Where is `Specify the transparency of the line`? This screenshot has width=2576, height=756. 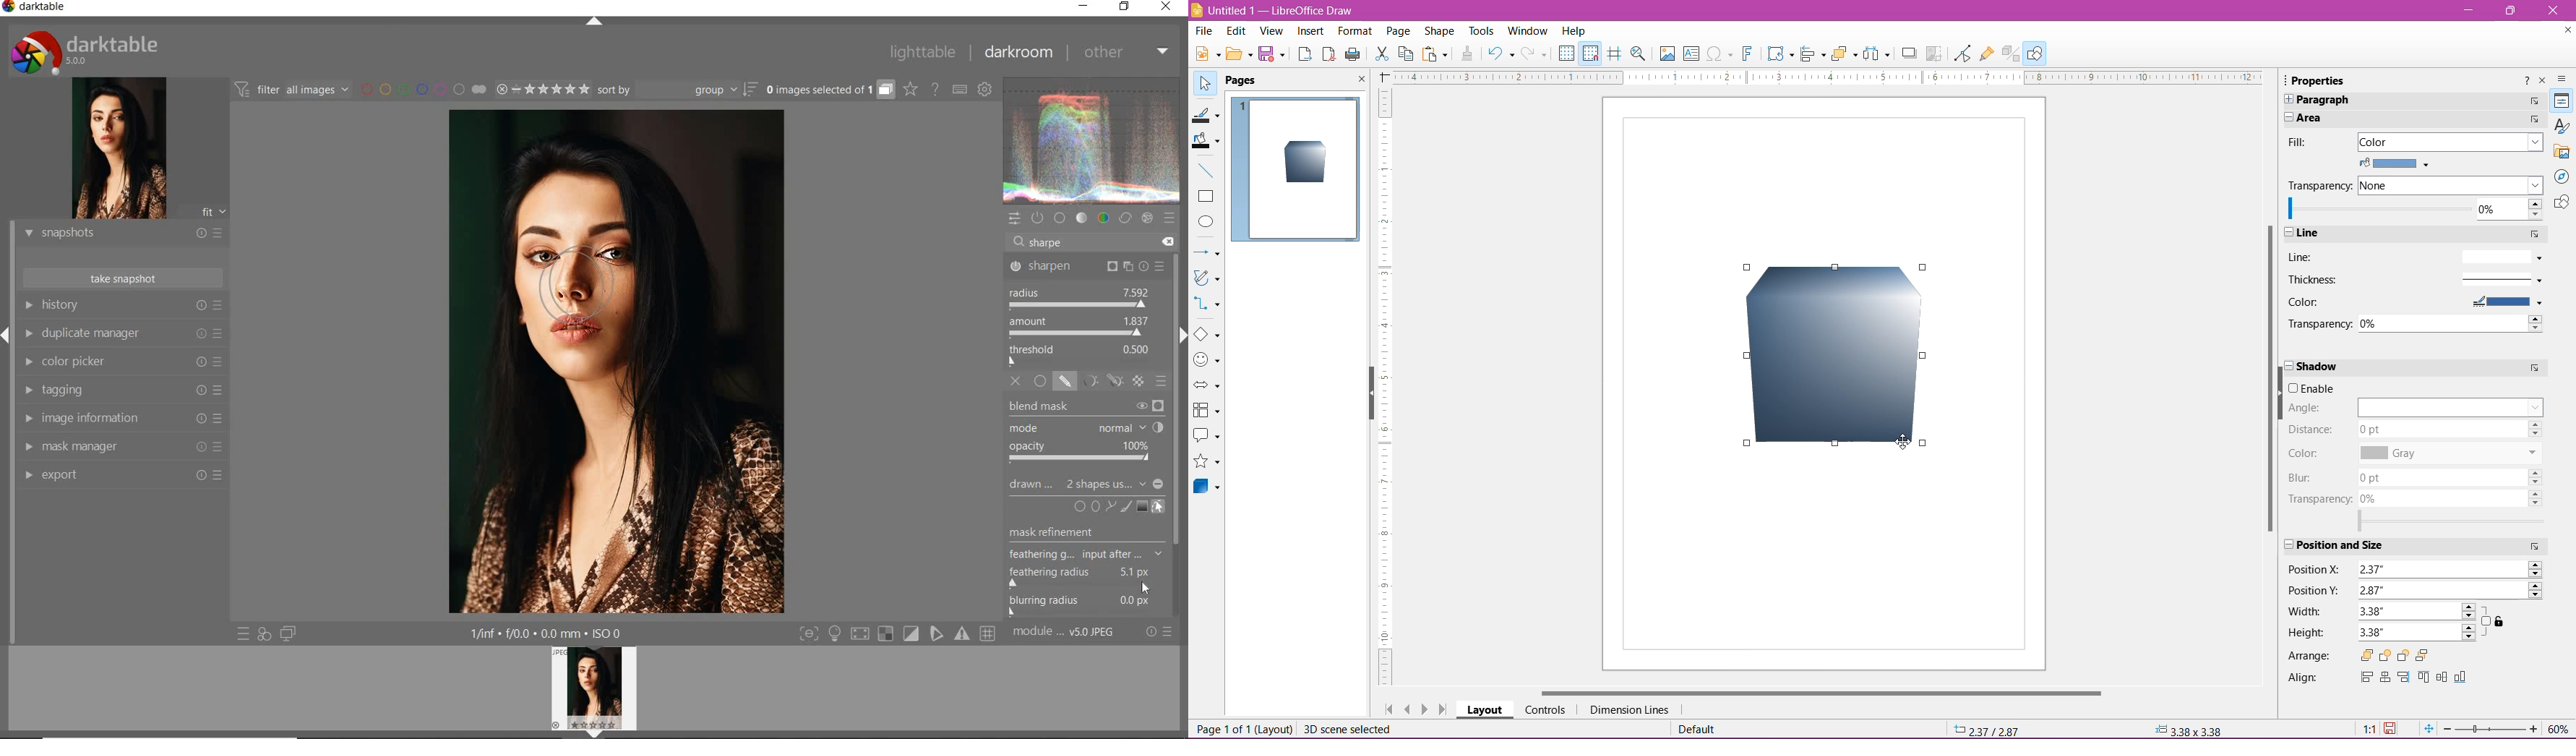 Specify the transparency of the line is located at coordinates (2452, 322).